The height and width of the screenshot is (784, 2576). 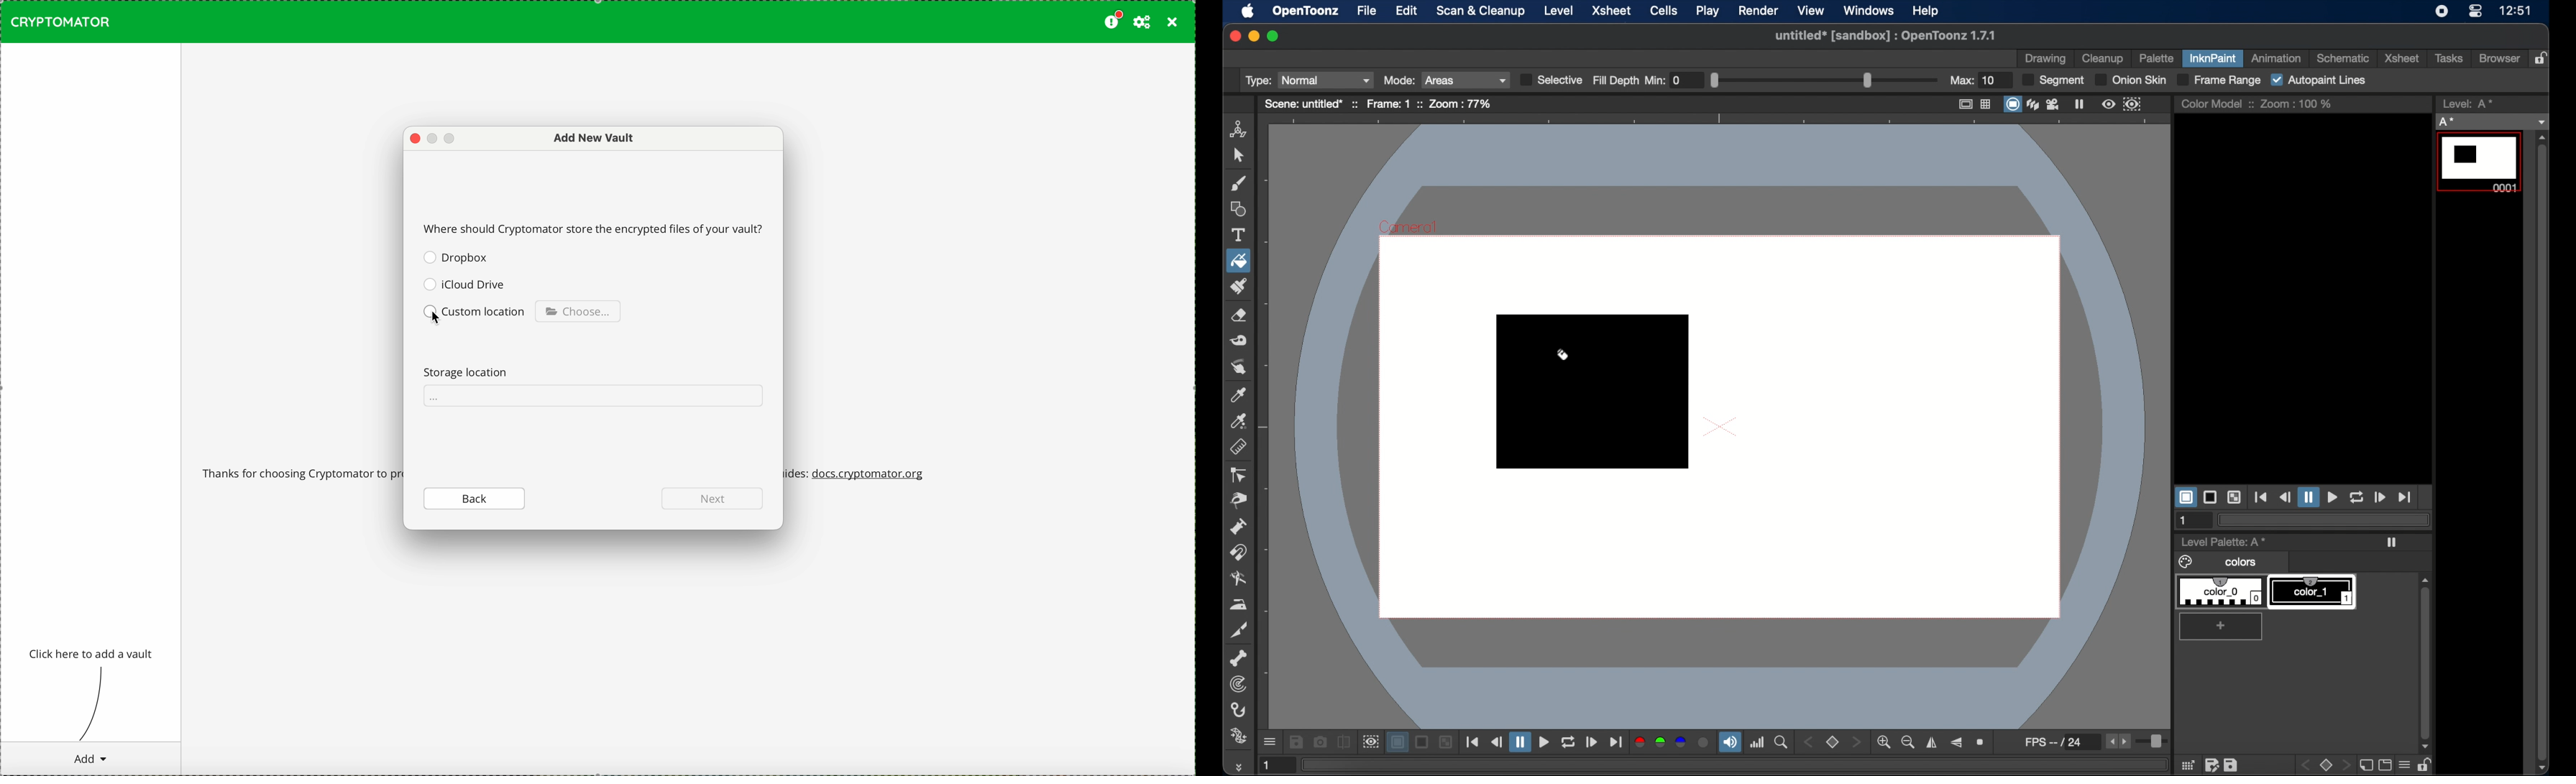 I want to click on xsheet, so click(x=2401, y=58).